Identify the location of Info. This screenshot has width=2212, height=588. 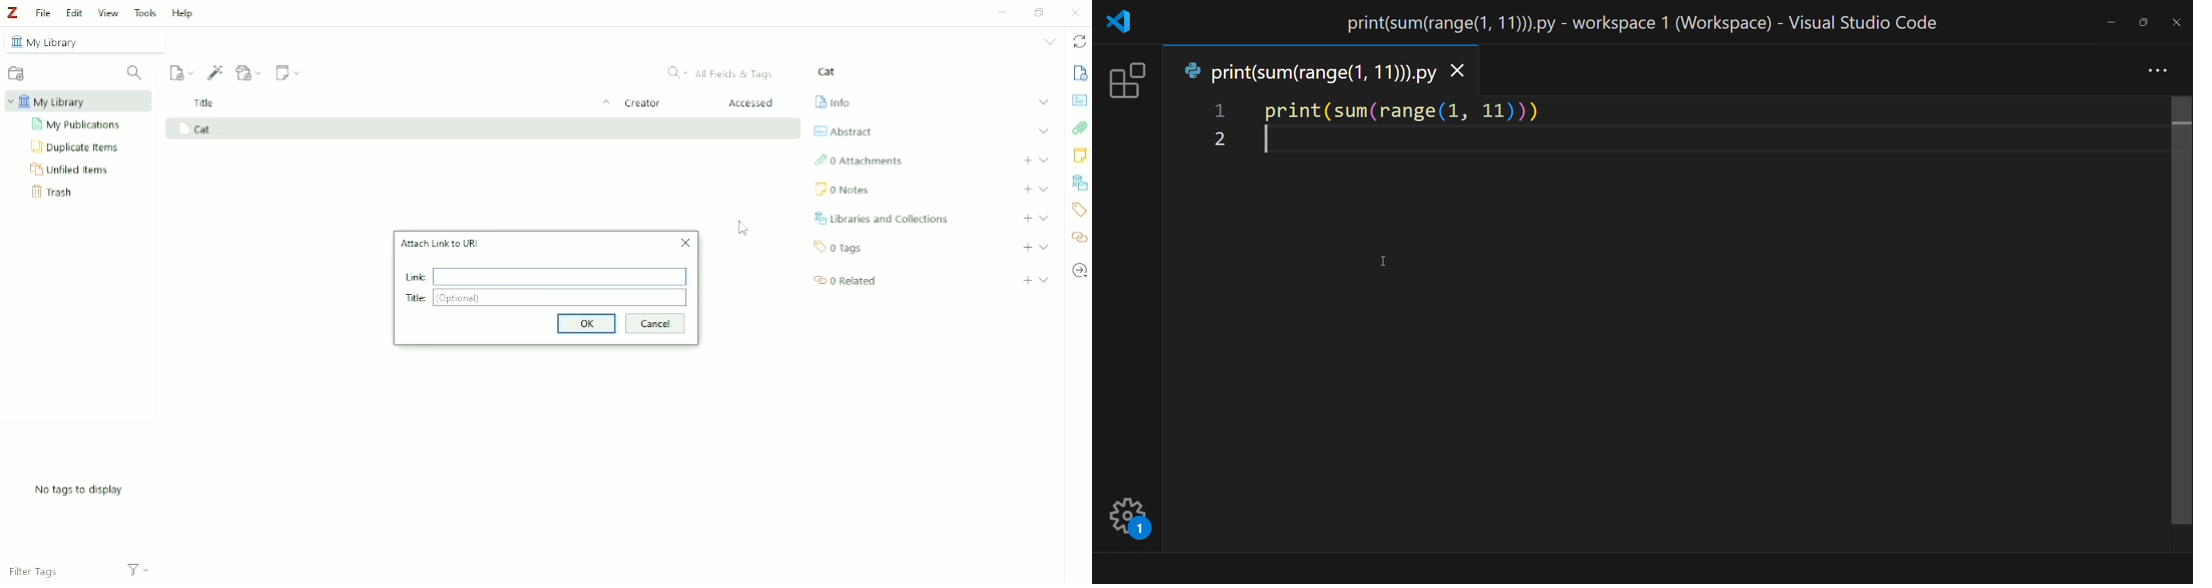
(1079, 72).